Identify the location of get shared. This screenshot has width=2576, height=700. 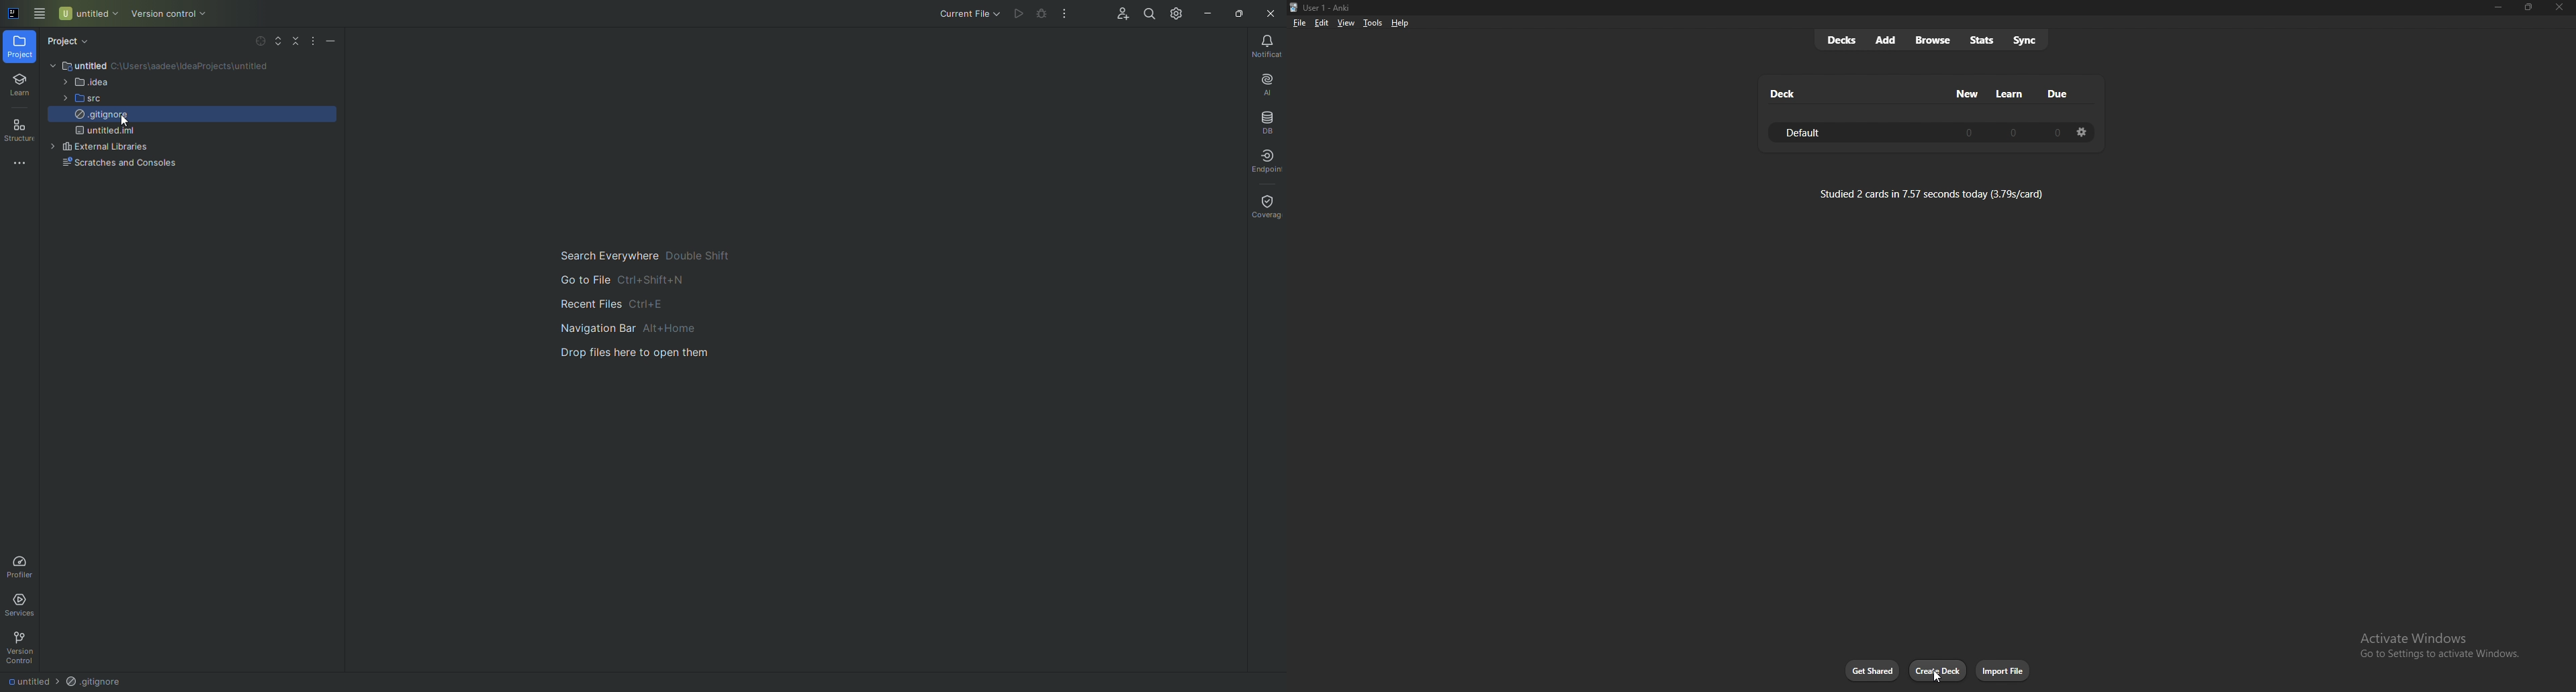
(1873, 671).